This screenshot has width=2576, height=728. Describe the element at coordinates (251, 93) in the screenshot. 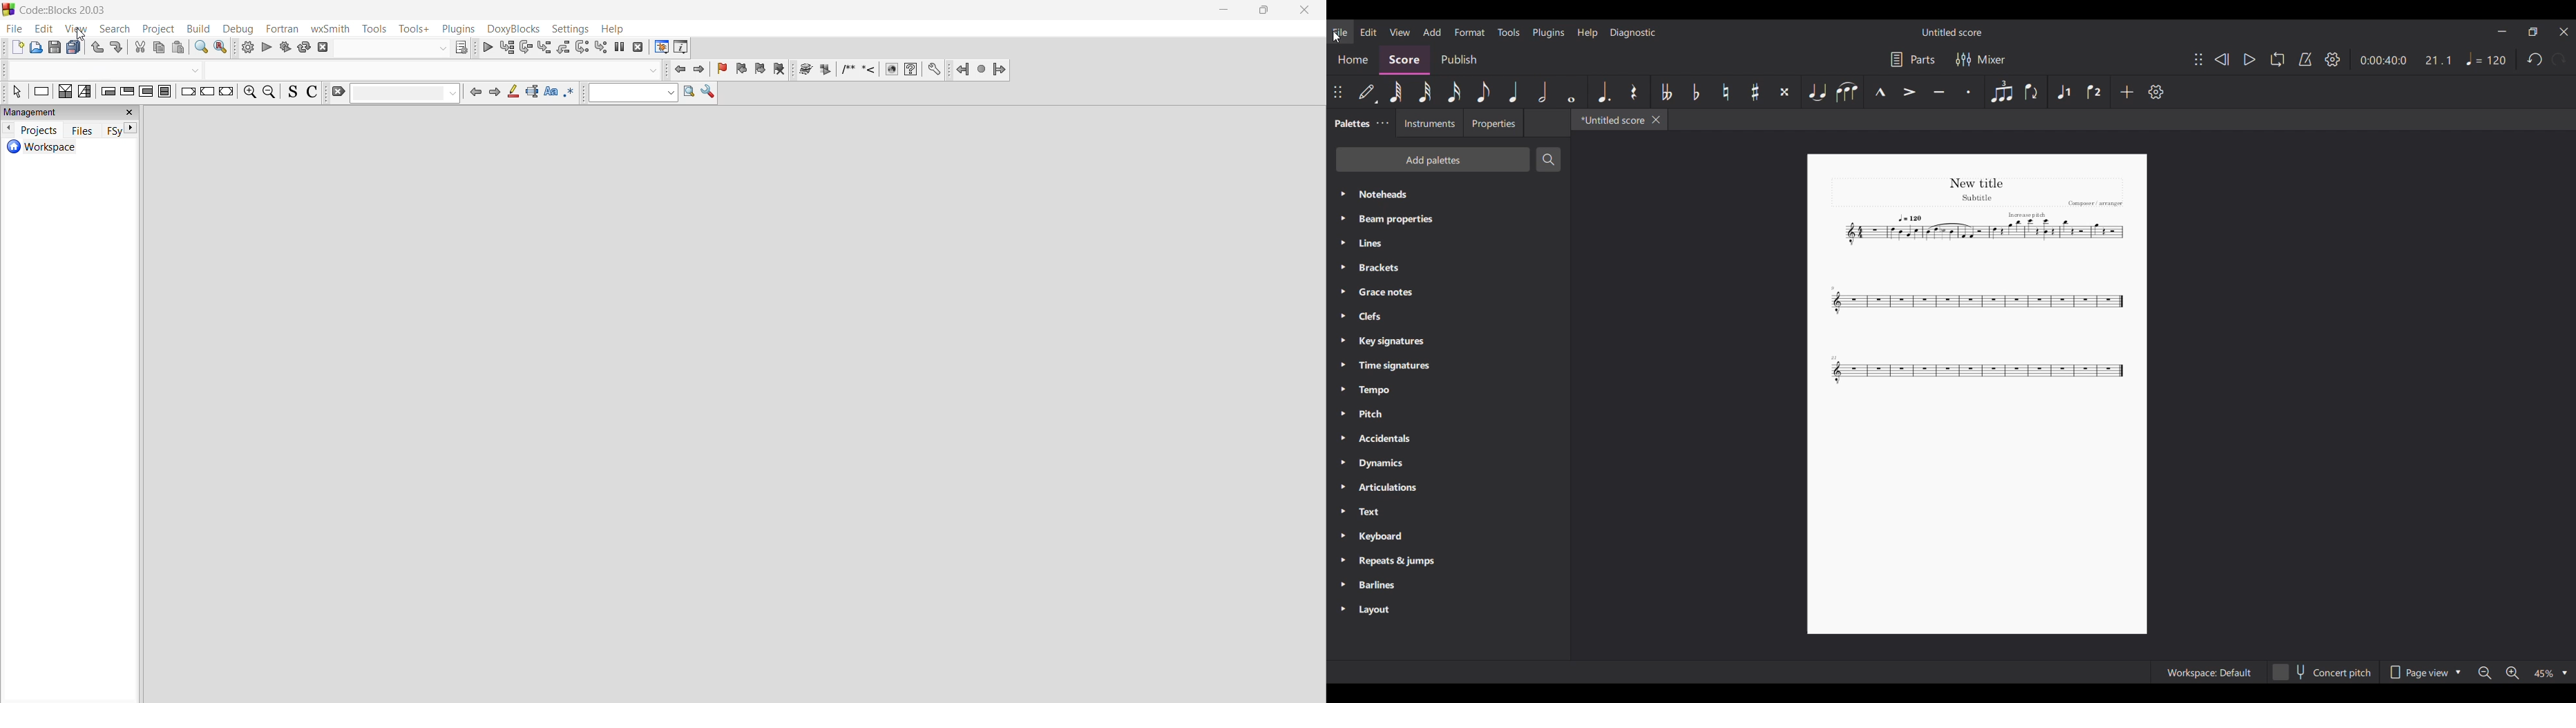

I see `zoom in` at that location.